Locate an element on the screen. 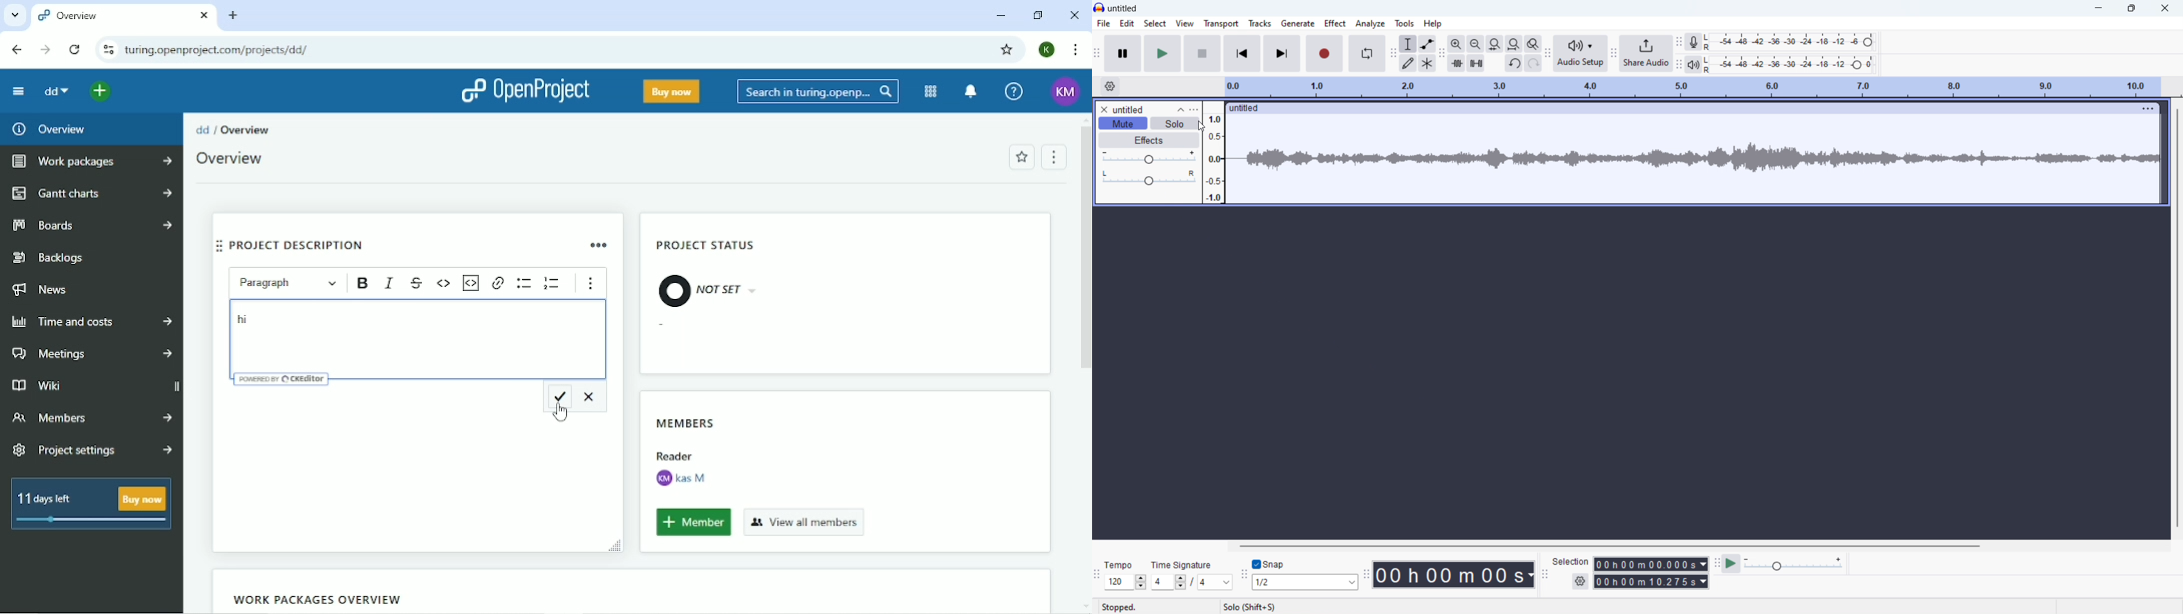 This screenshot has width=2184, height=616. Minimize is located at coordinates (999, 17).